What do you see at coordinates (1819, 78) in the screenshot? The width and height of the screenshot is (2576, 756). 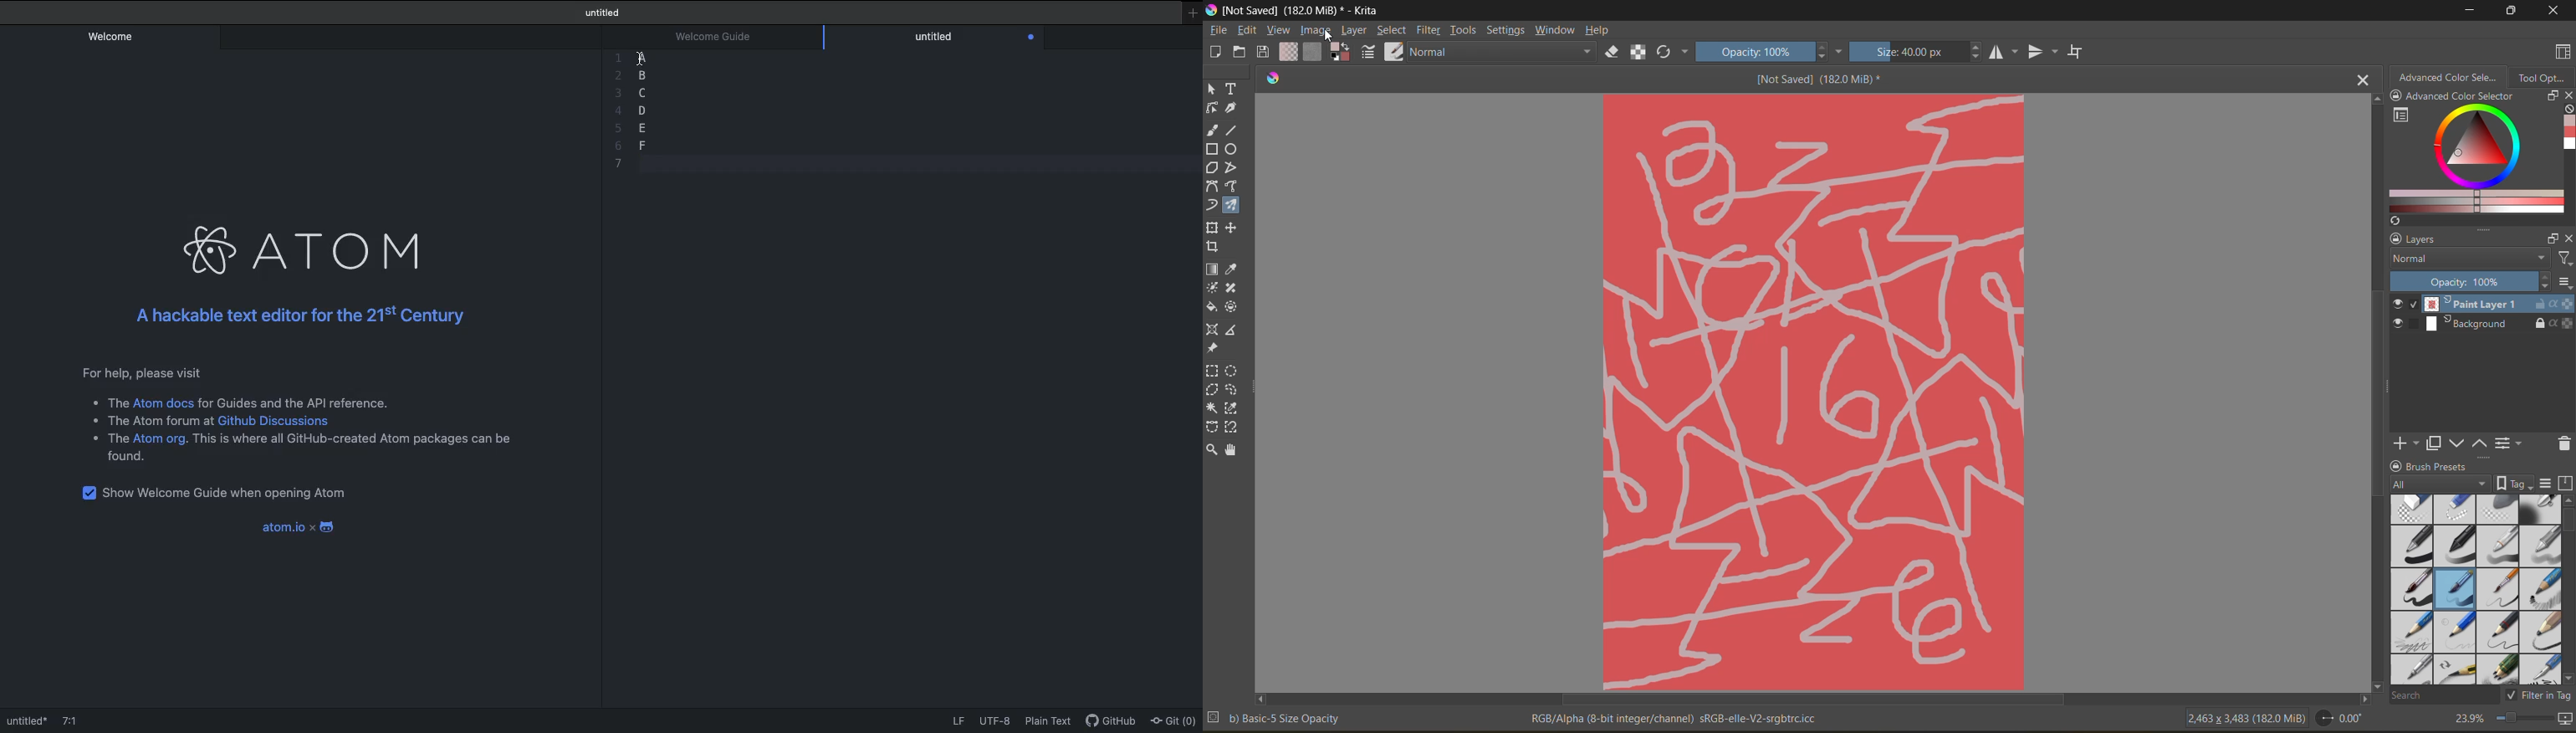 I see `[Not Saved] (182.0 MiB) *` at bounding box center [1819, 78].